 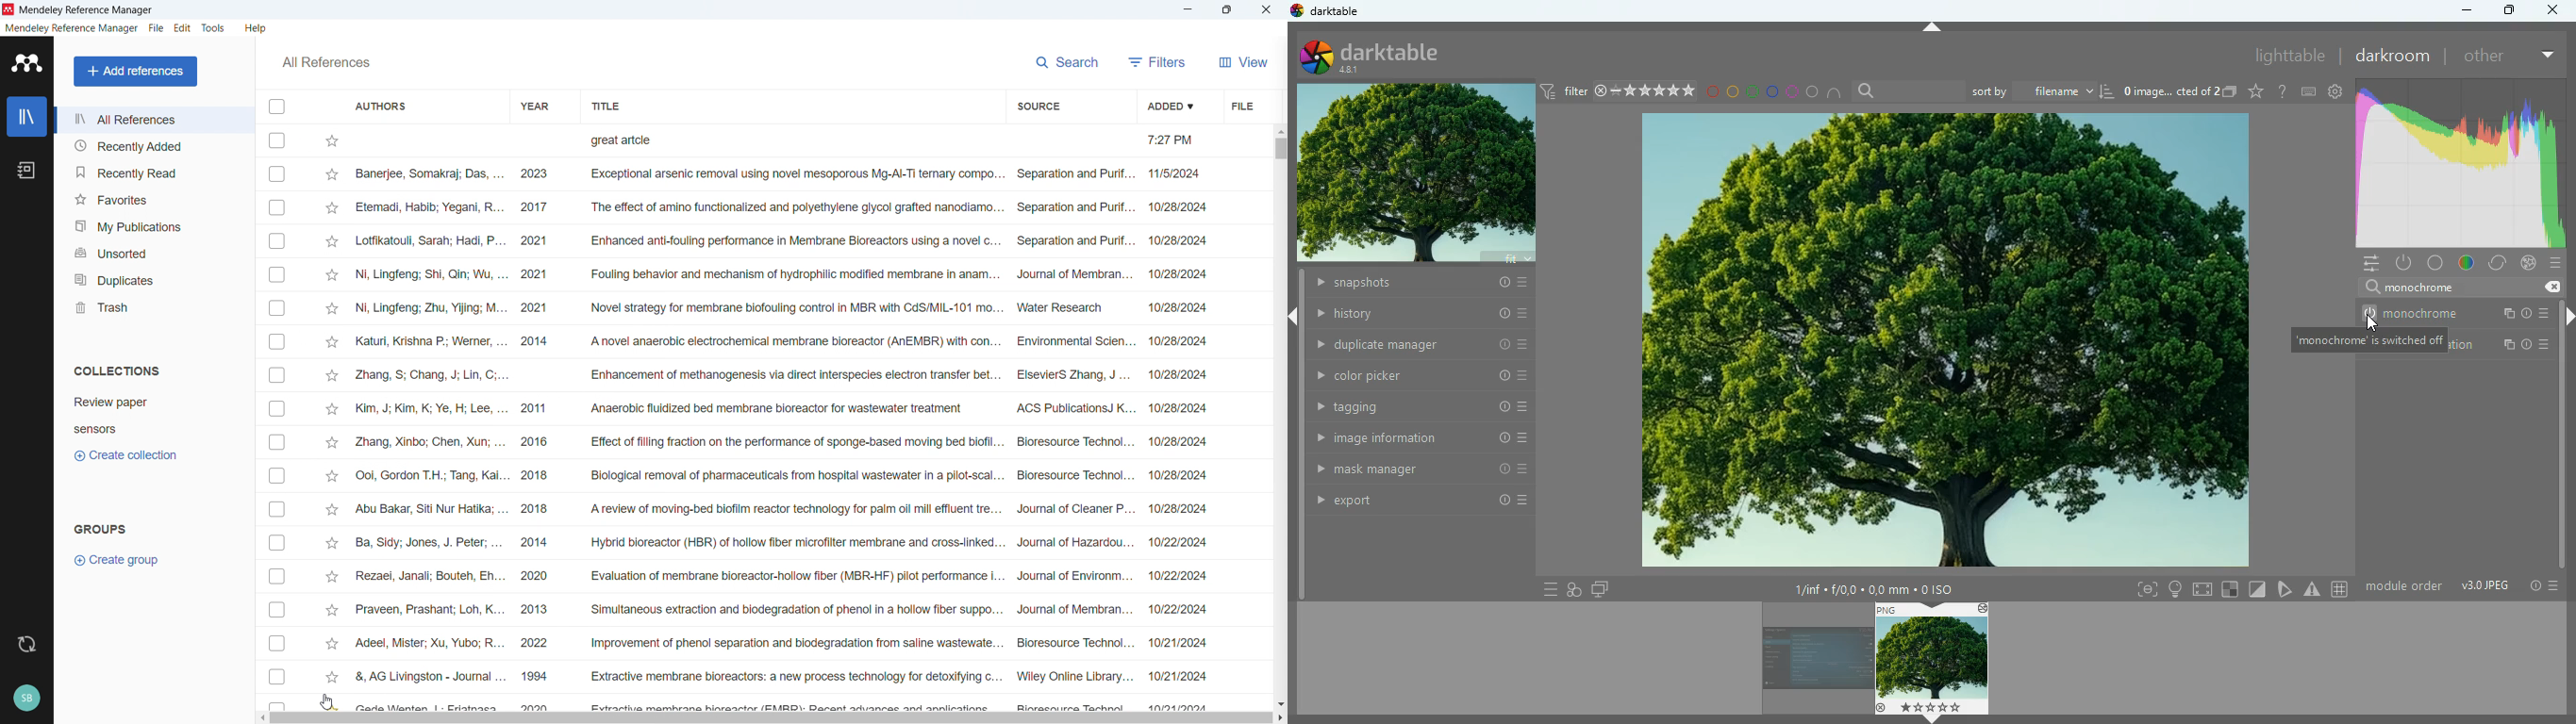 I want to click on base, so click(x=2433, y=262).